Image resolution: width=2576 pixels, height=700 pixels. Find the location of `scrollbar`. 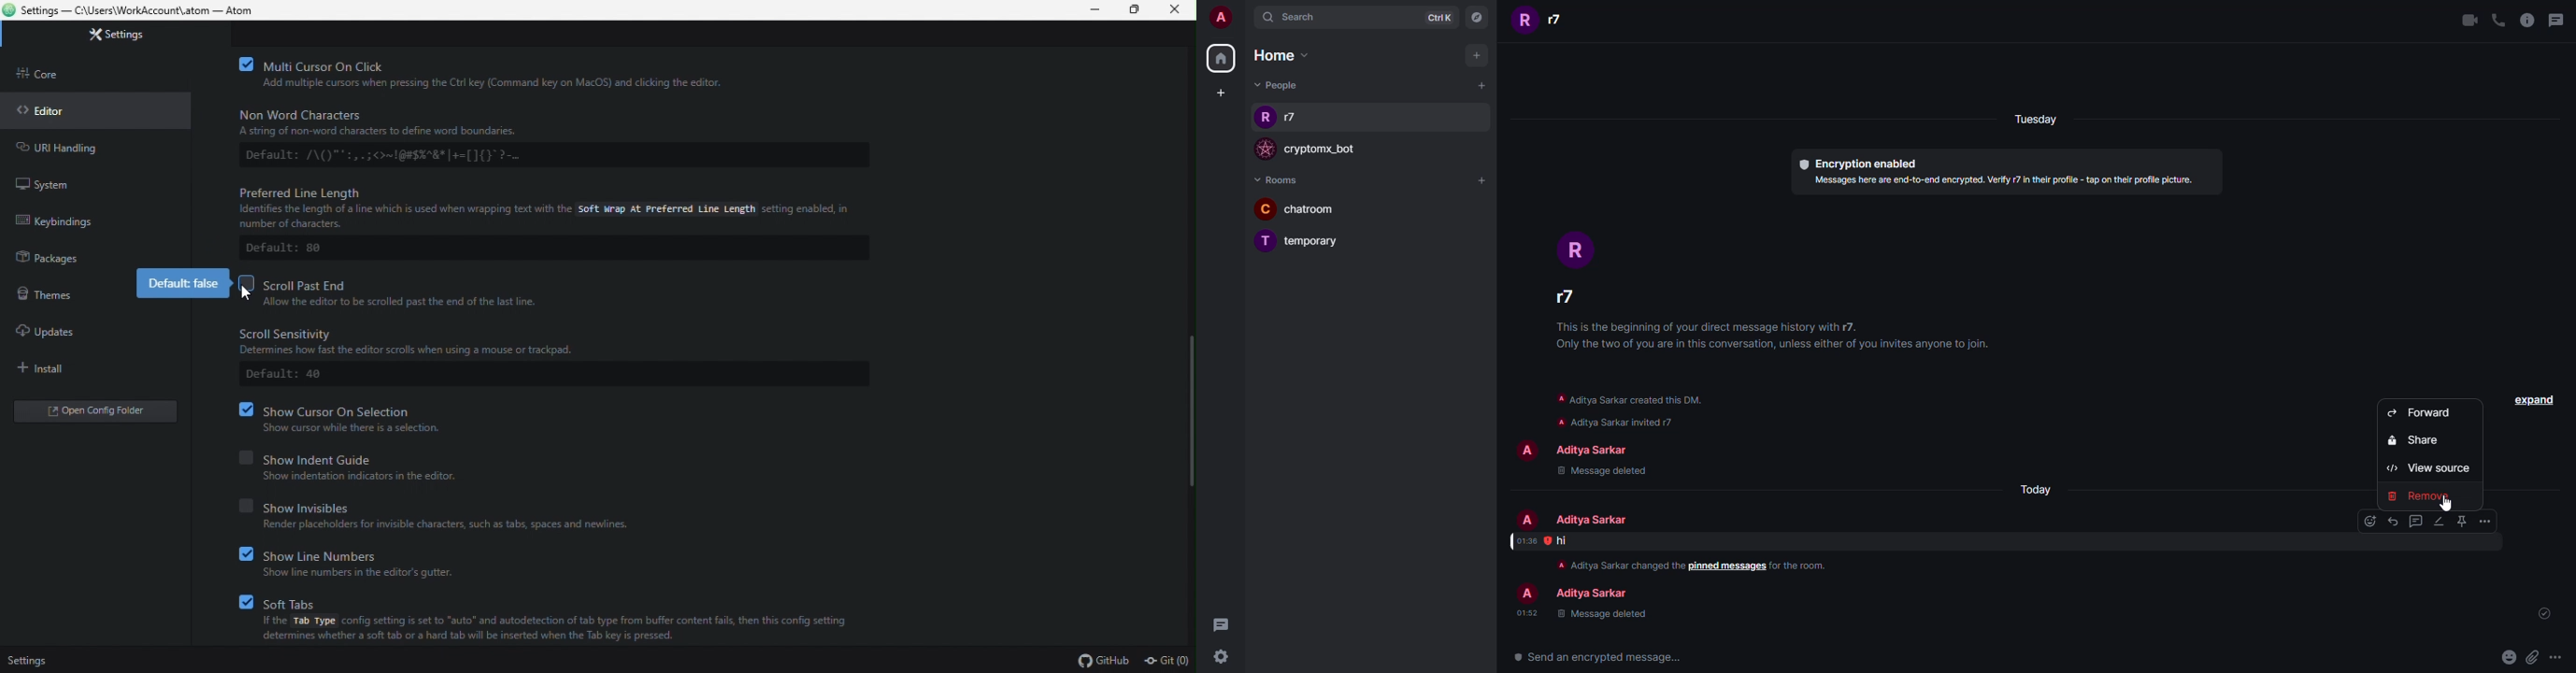

scrollbar is located at coordinates (1186, 411).